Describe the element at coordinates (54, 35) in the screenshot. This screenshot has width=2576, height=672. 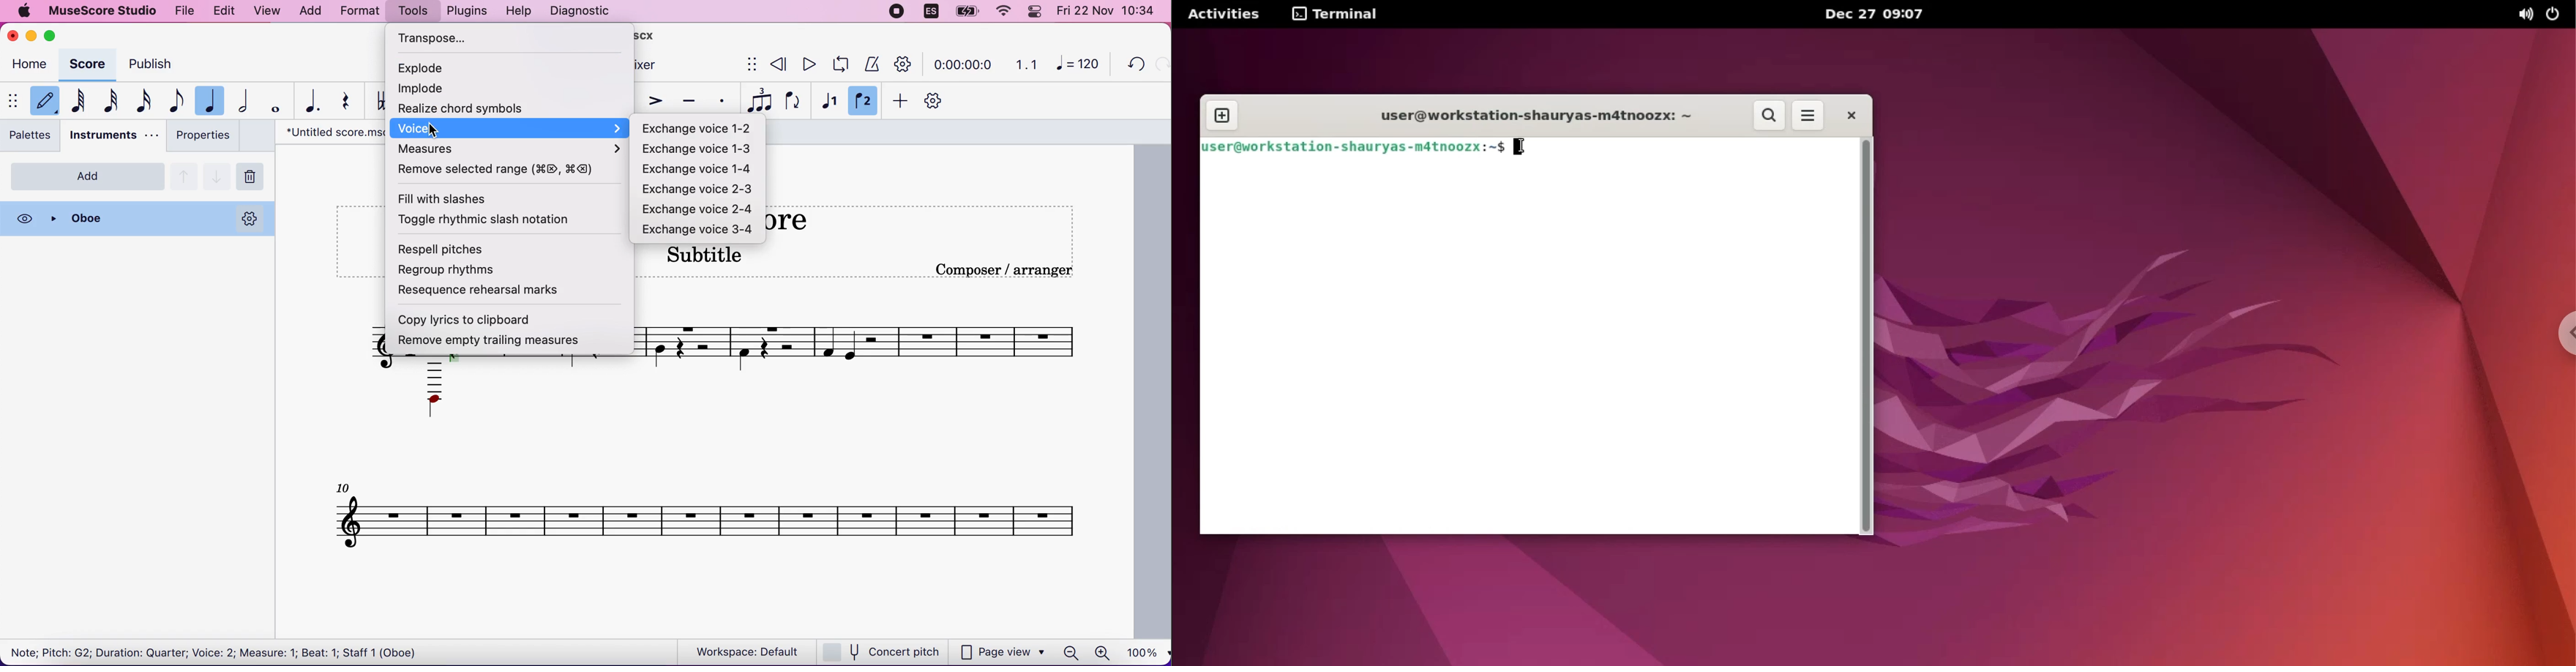
I see `maximize` at that location.